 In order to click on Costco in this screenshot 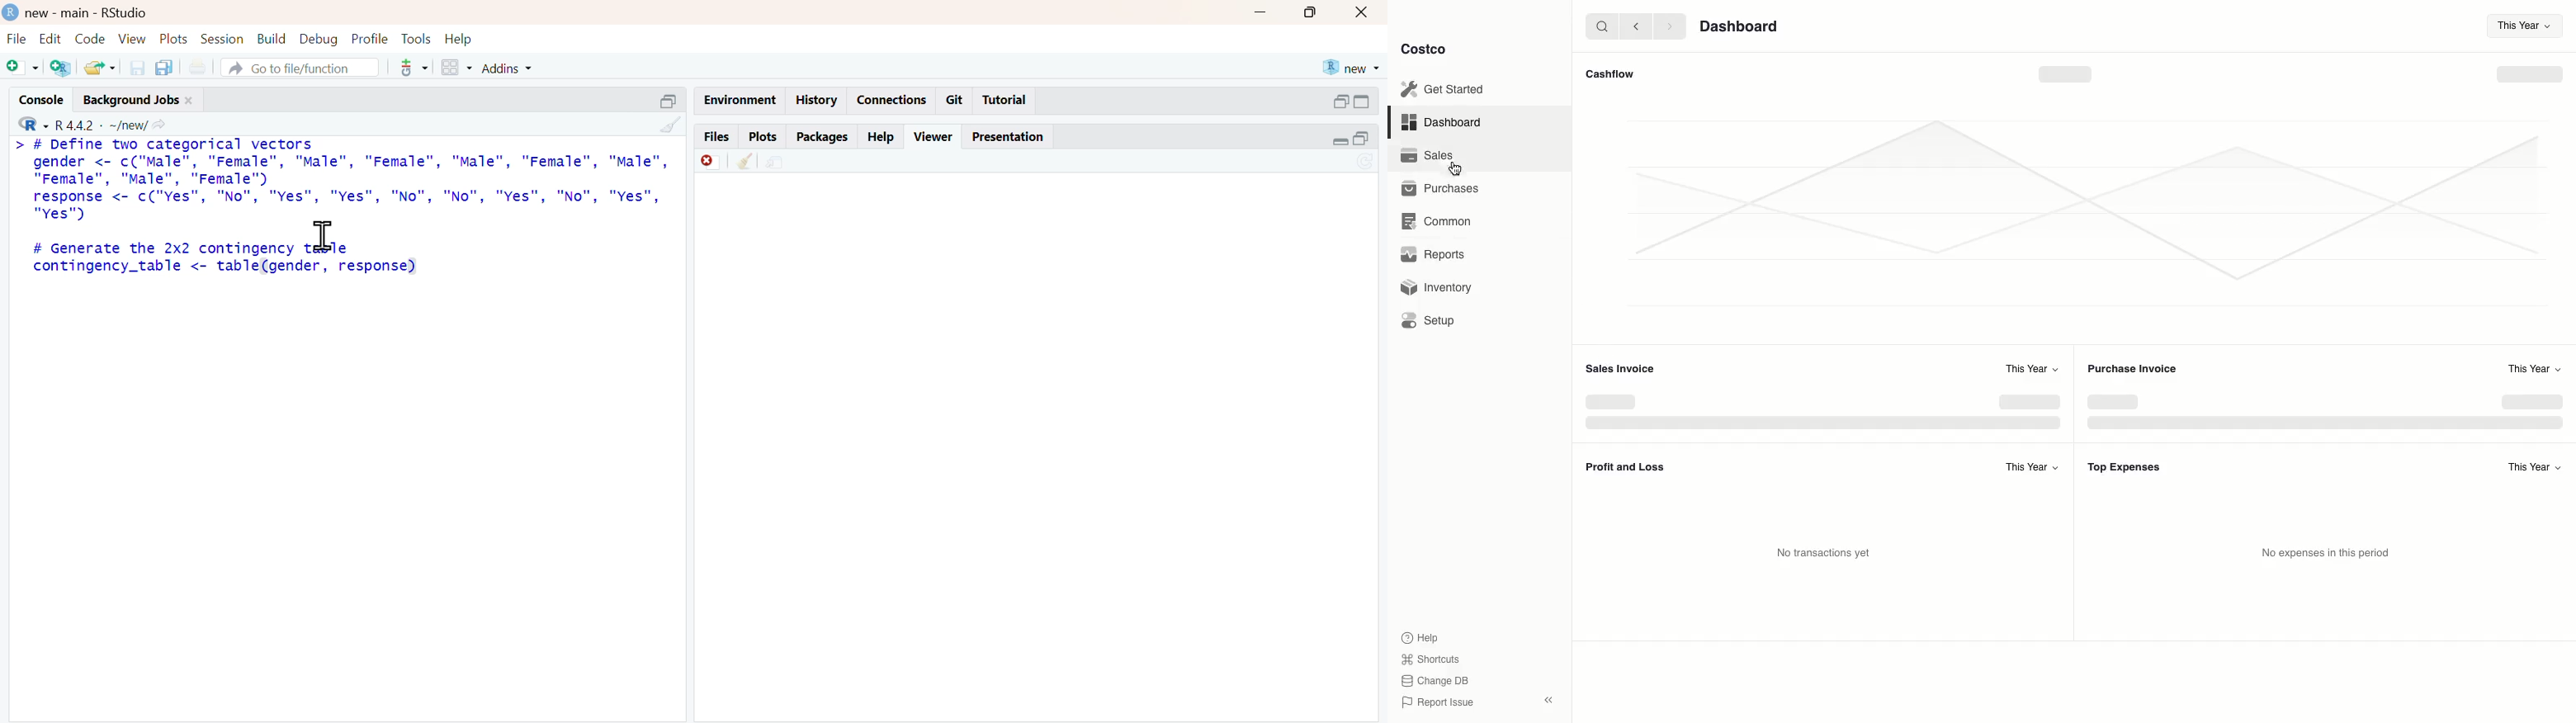, I will do `click(1428, 50)`.